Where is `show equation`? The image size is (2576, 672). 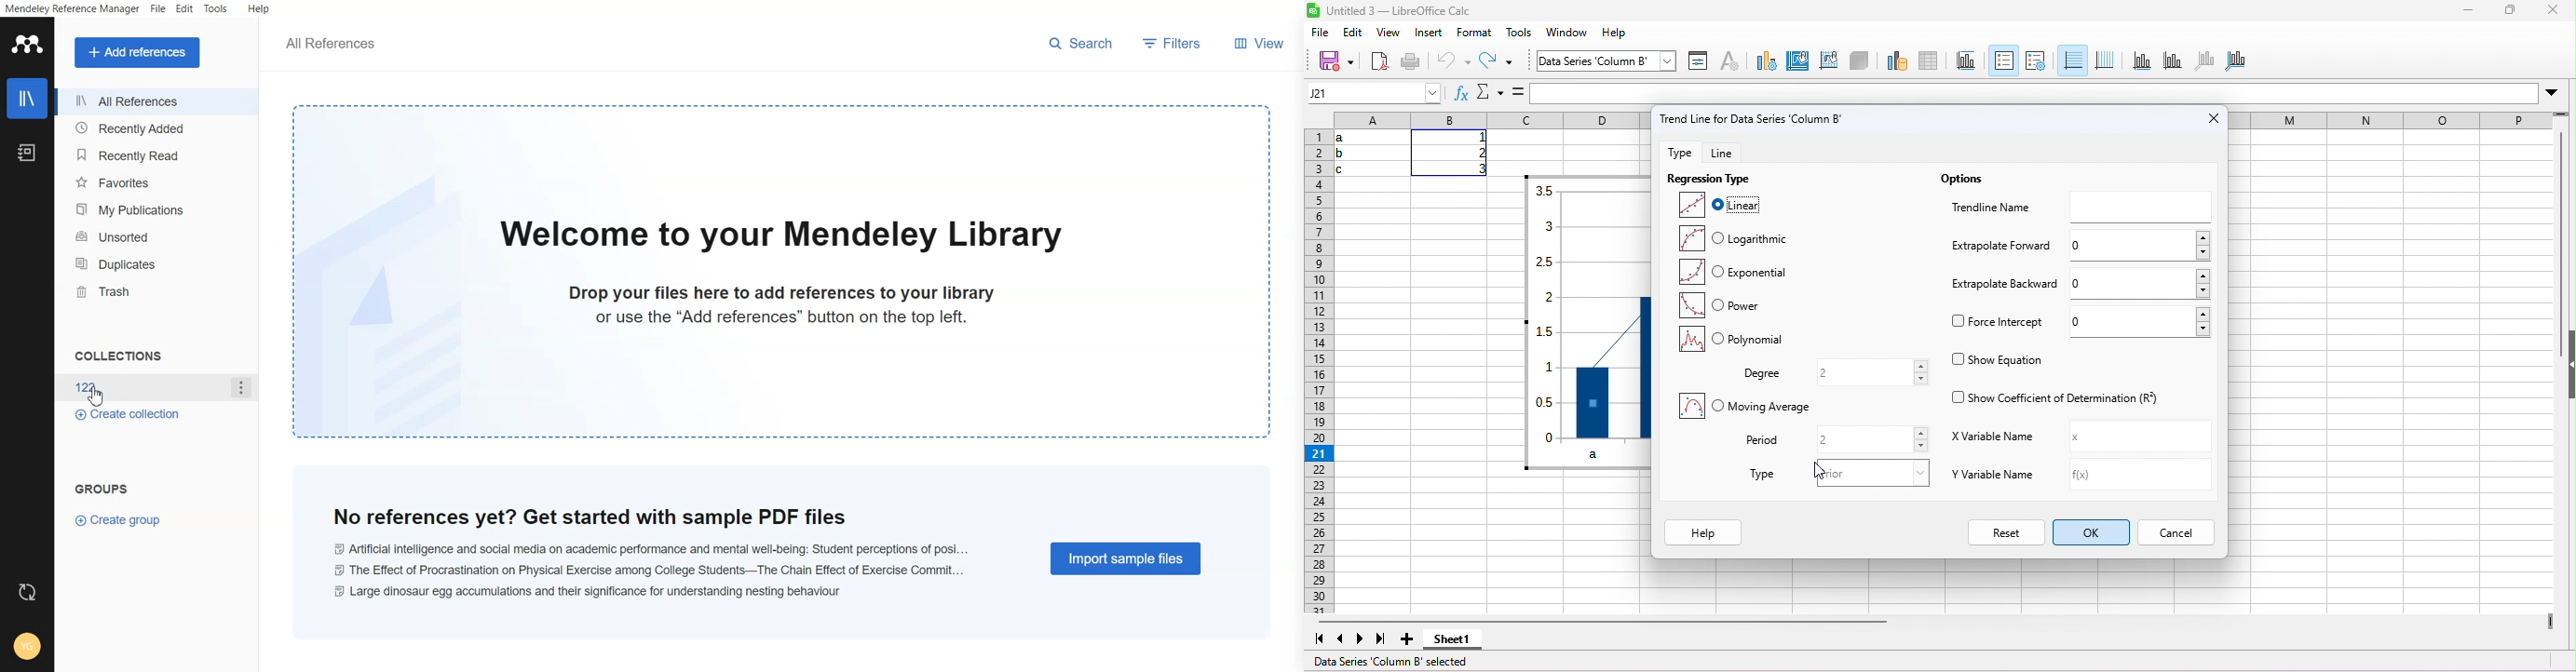
show equation is located at coordinates (1999, 358).